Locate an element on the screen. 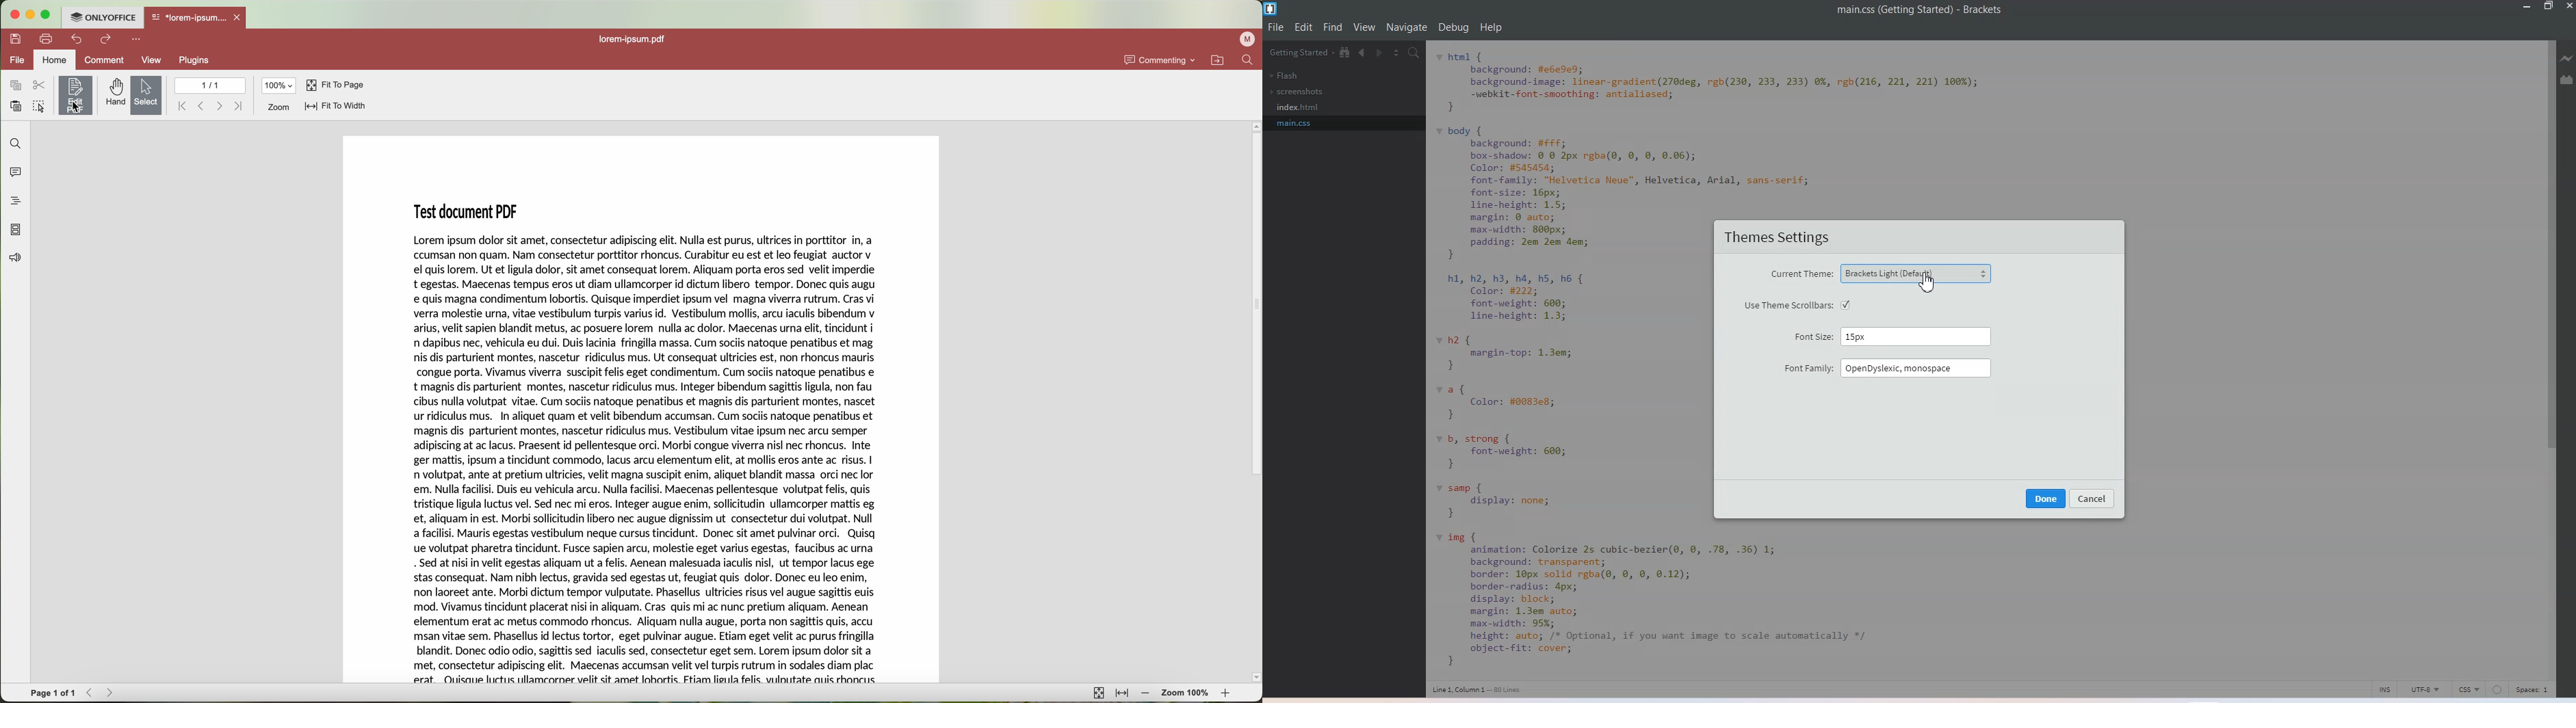  view is located at coordinates (150, 60).